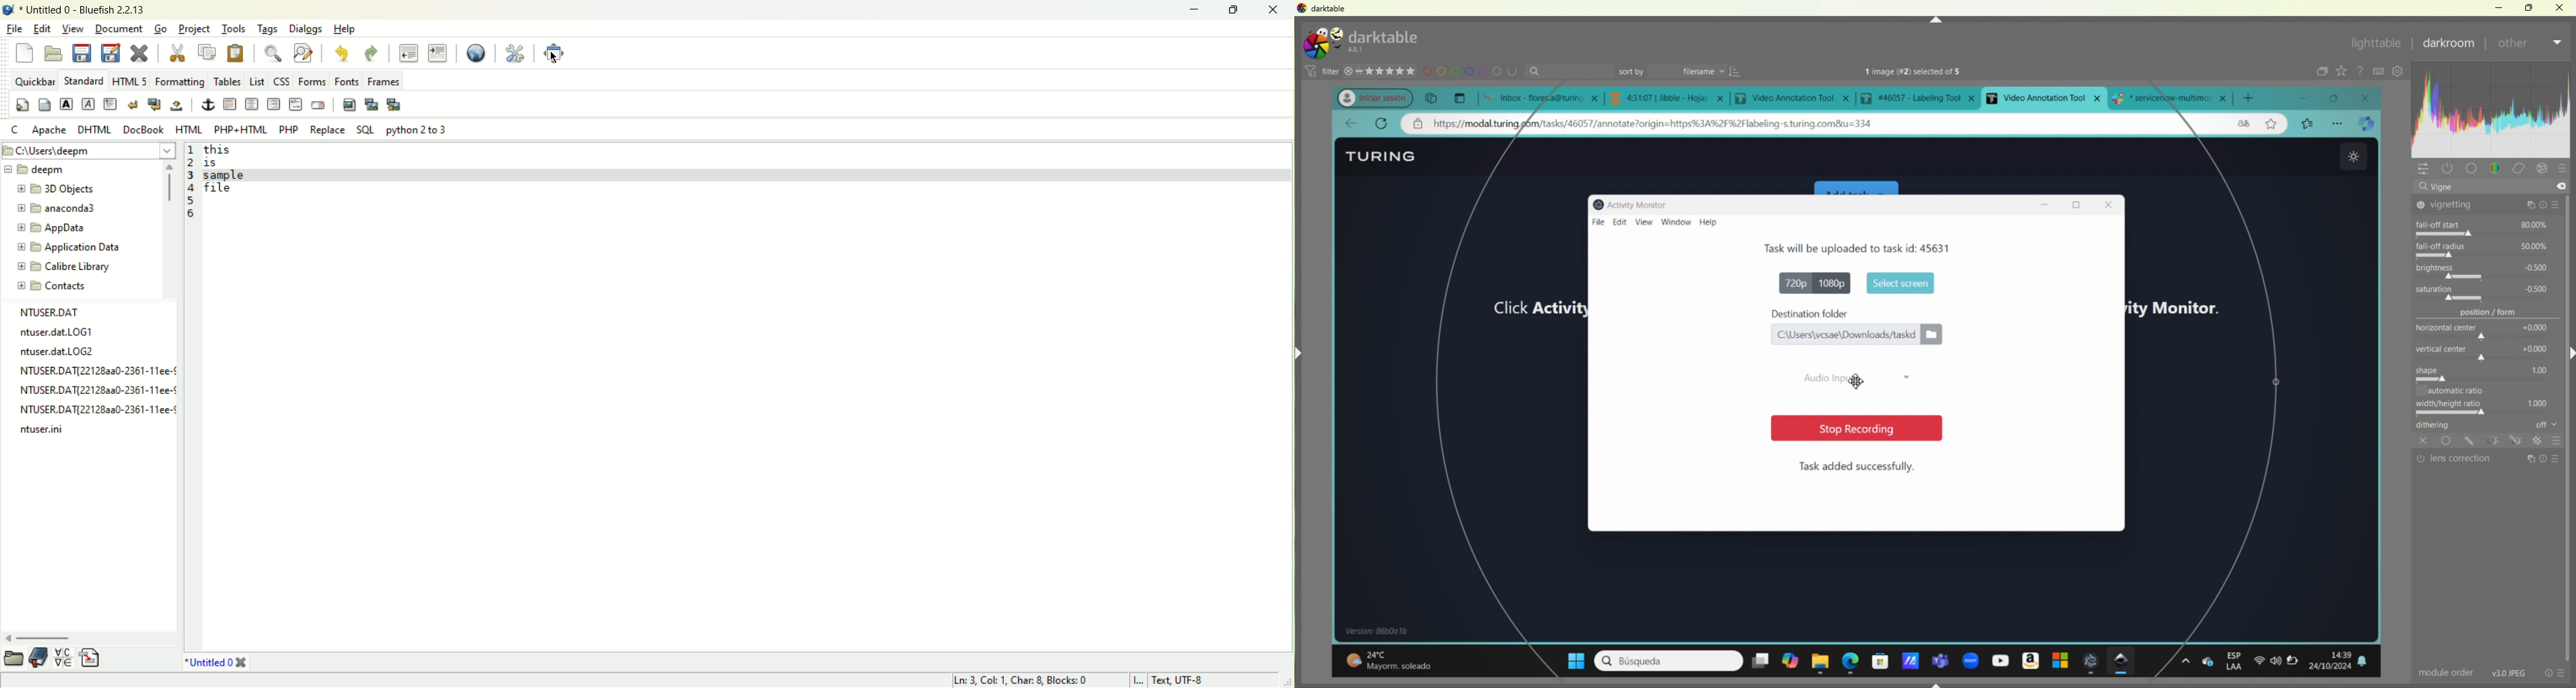 The image size is (2576, 700). What do you see at coordinates (1857, 313) in the screenshot?
I see `destination folder` at bounding box center [1857, 313].